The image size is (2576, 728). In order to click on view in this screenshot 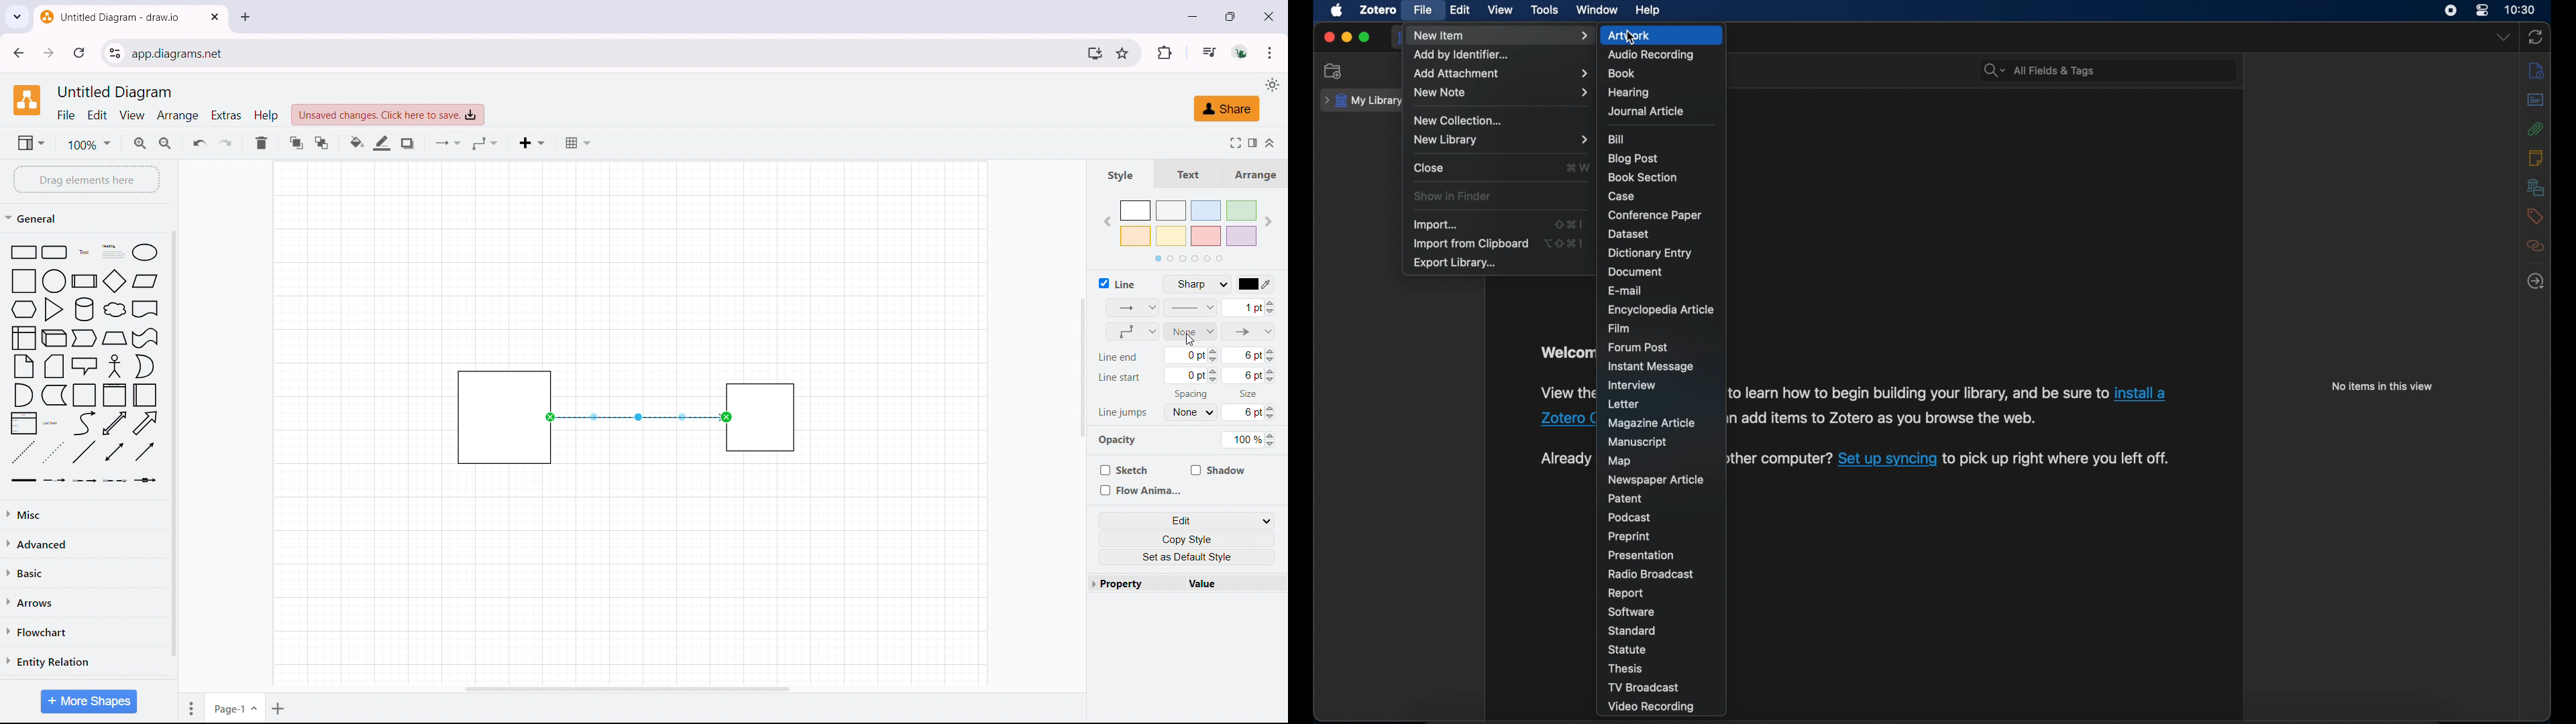, I will do `click(1501, 11)`.